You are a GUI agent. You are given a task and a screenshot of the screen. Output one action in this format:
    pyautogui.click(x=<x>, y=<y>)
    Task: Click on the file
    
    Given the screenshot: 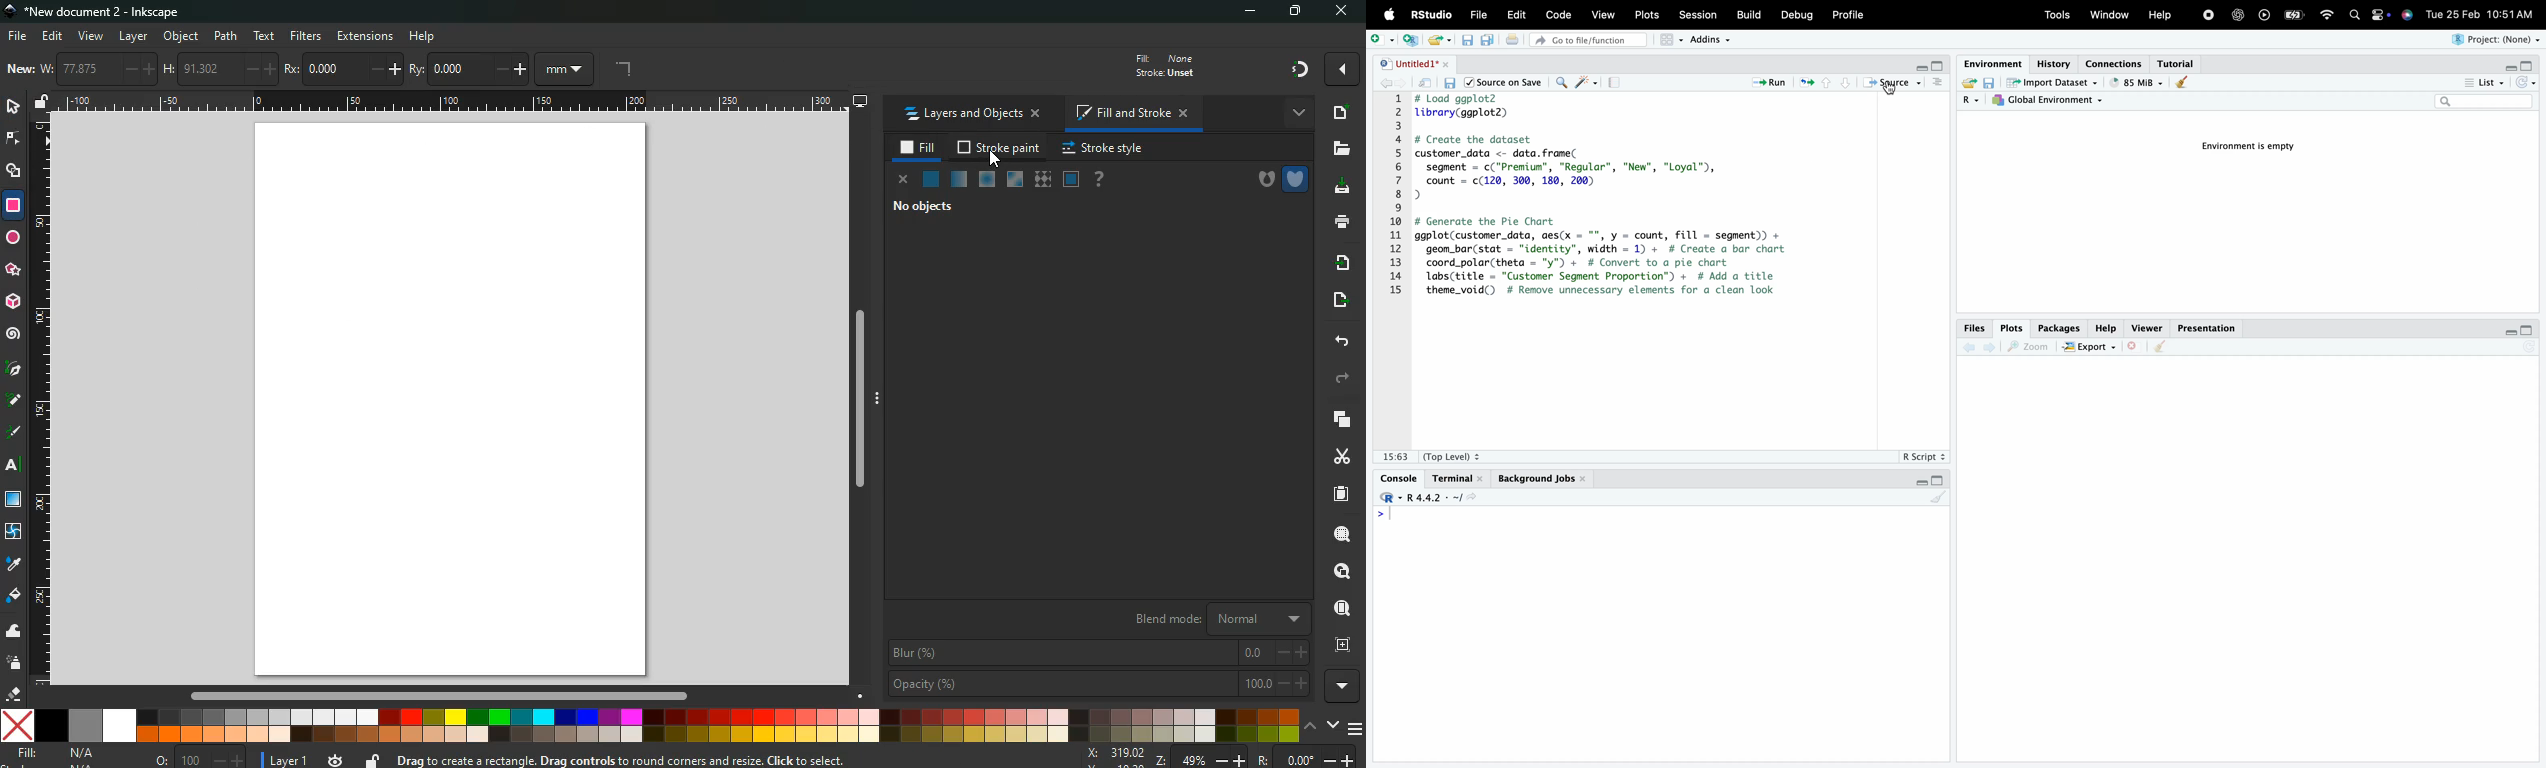 What is the action you would take?
    pyautogui.click(x=18, y=35)
    